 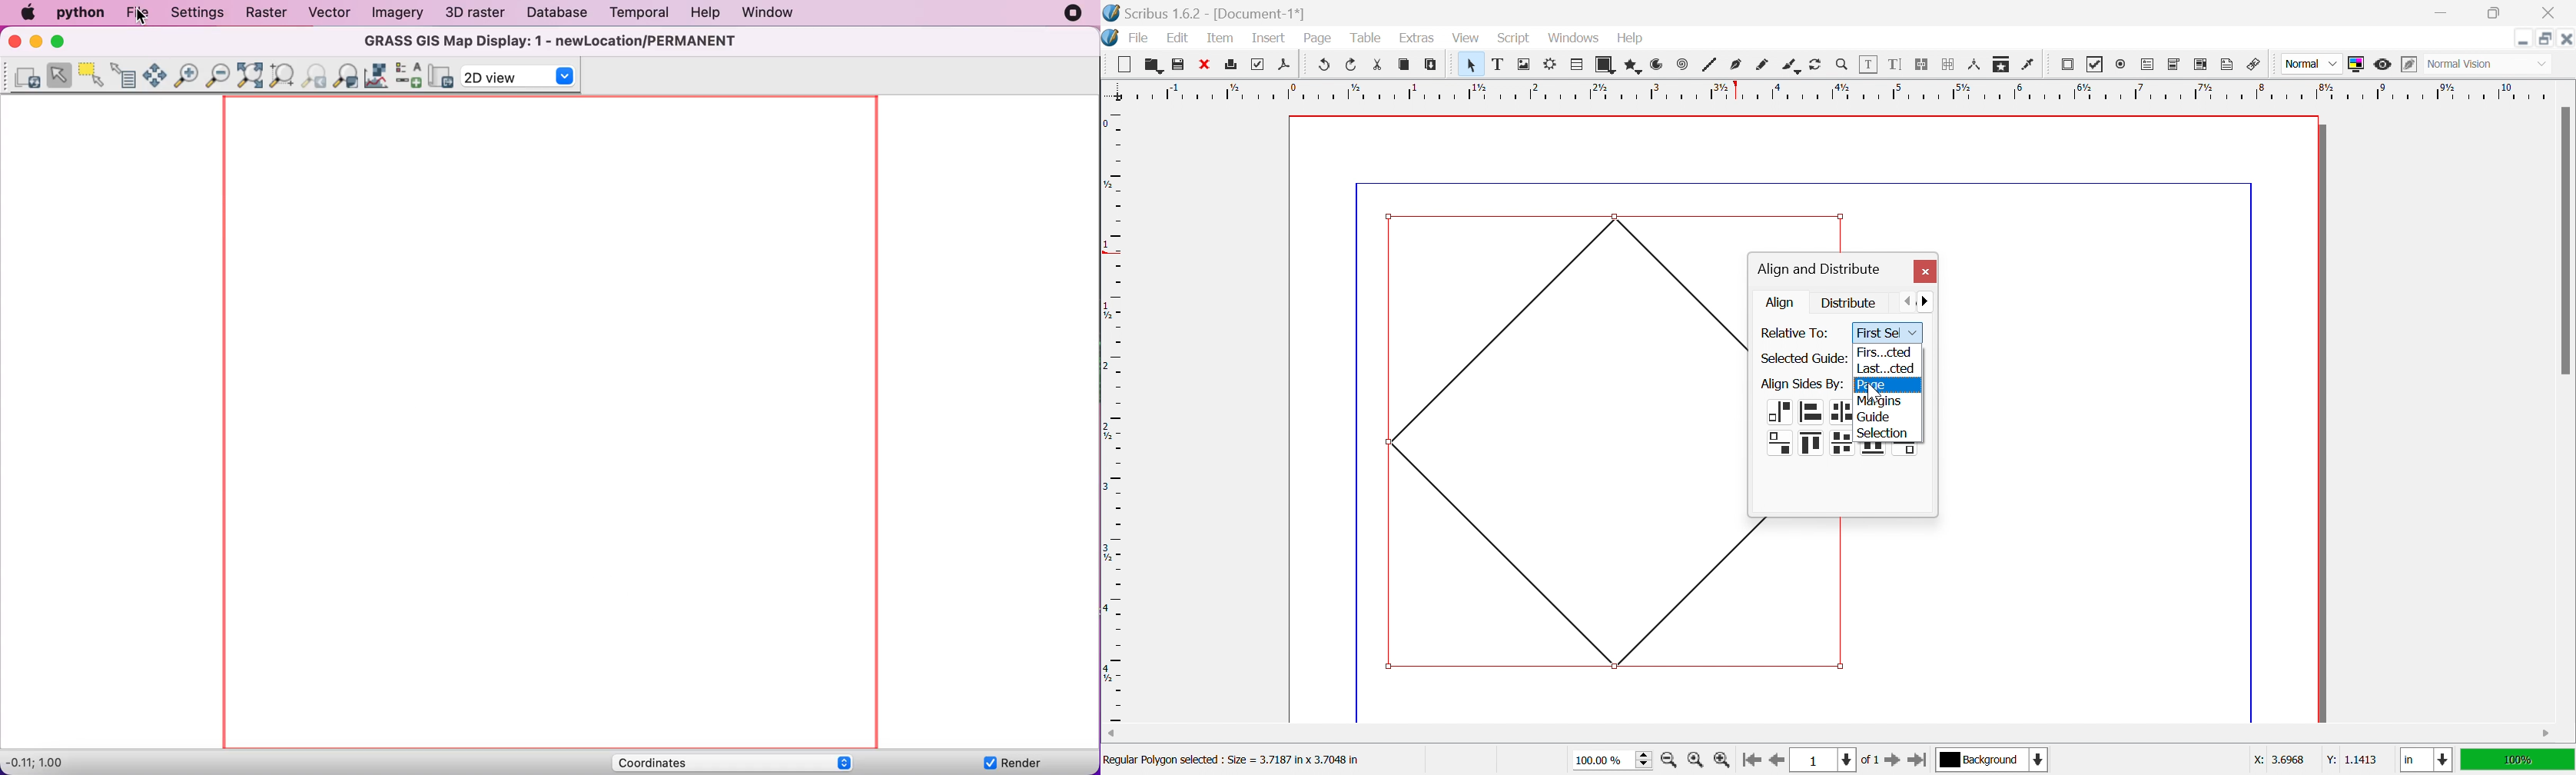 I want to click on Cursor, so click(x=1587, y=45).